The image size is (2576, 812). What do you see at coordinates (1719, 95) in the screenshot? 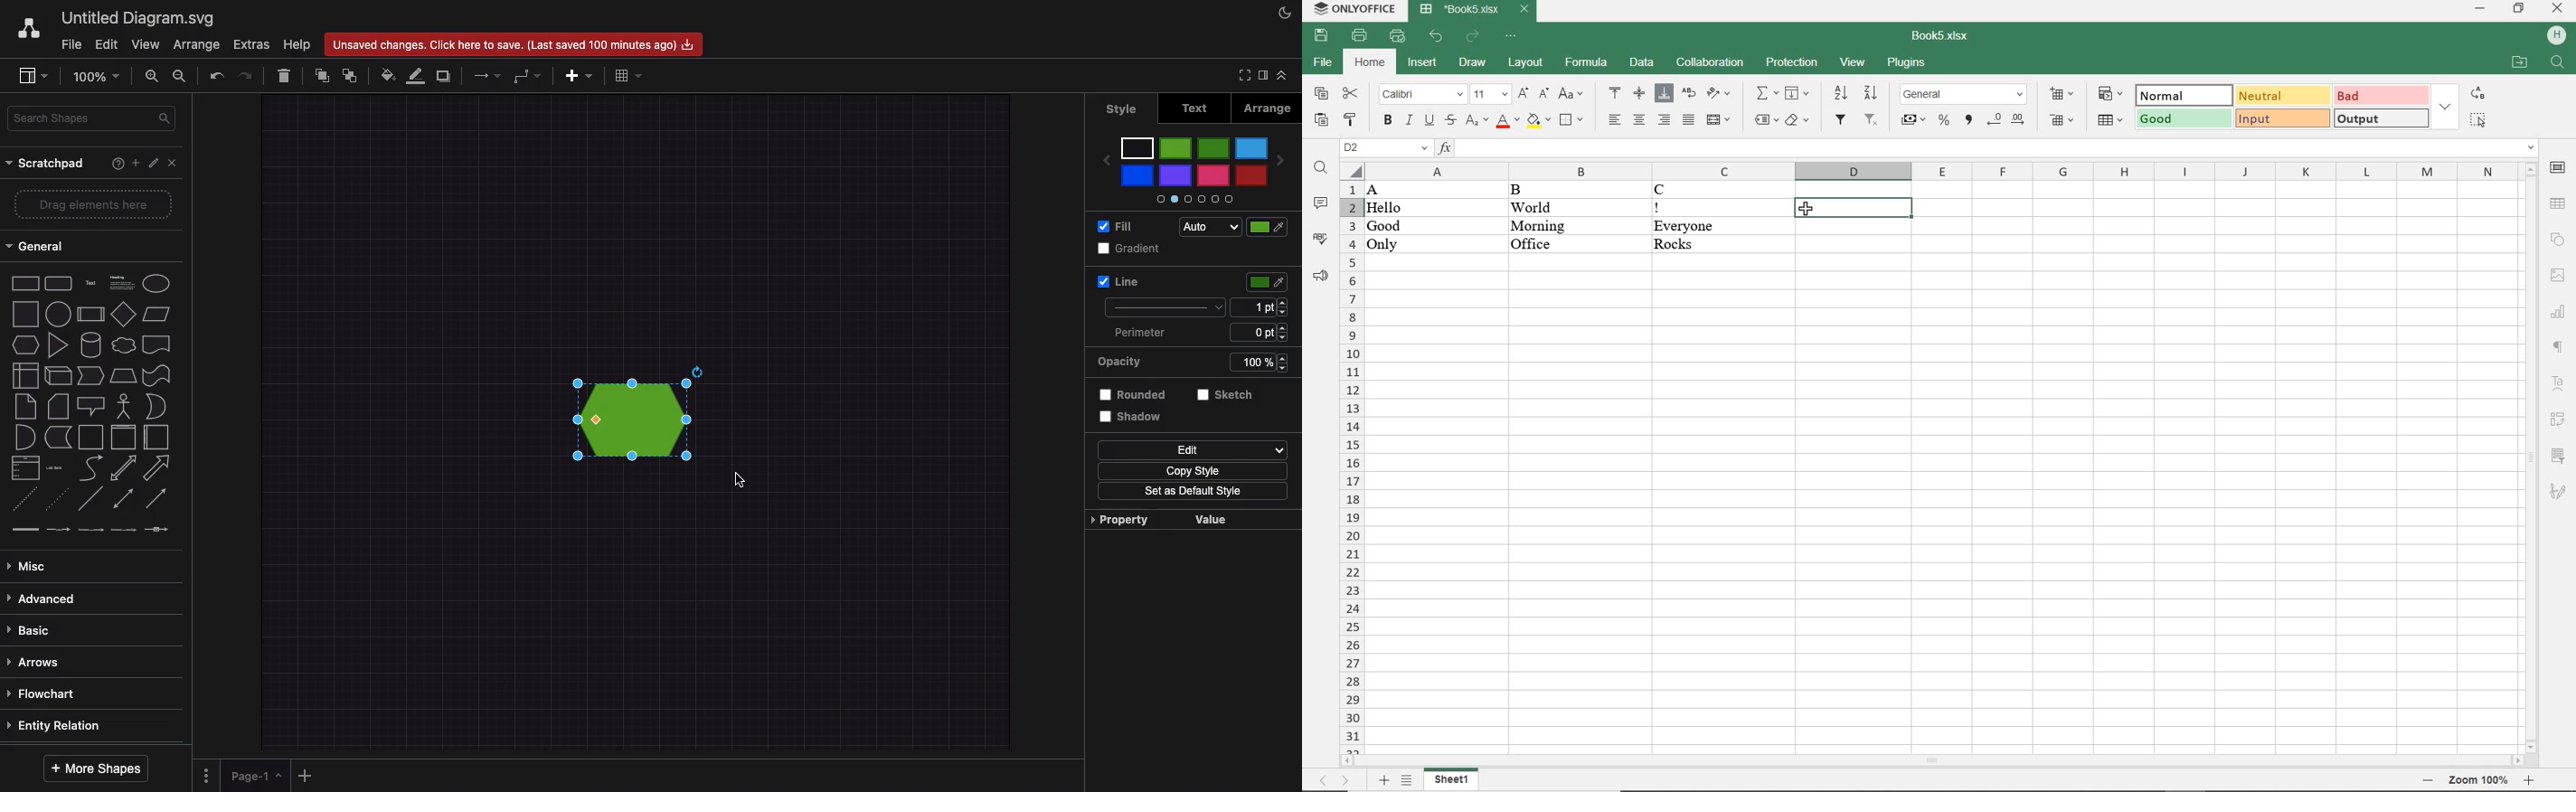
I see `orientation` at bounding box center [1719, 95].